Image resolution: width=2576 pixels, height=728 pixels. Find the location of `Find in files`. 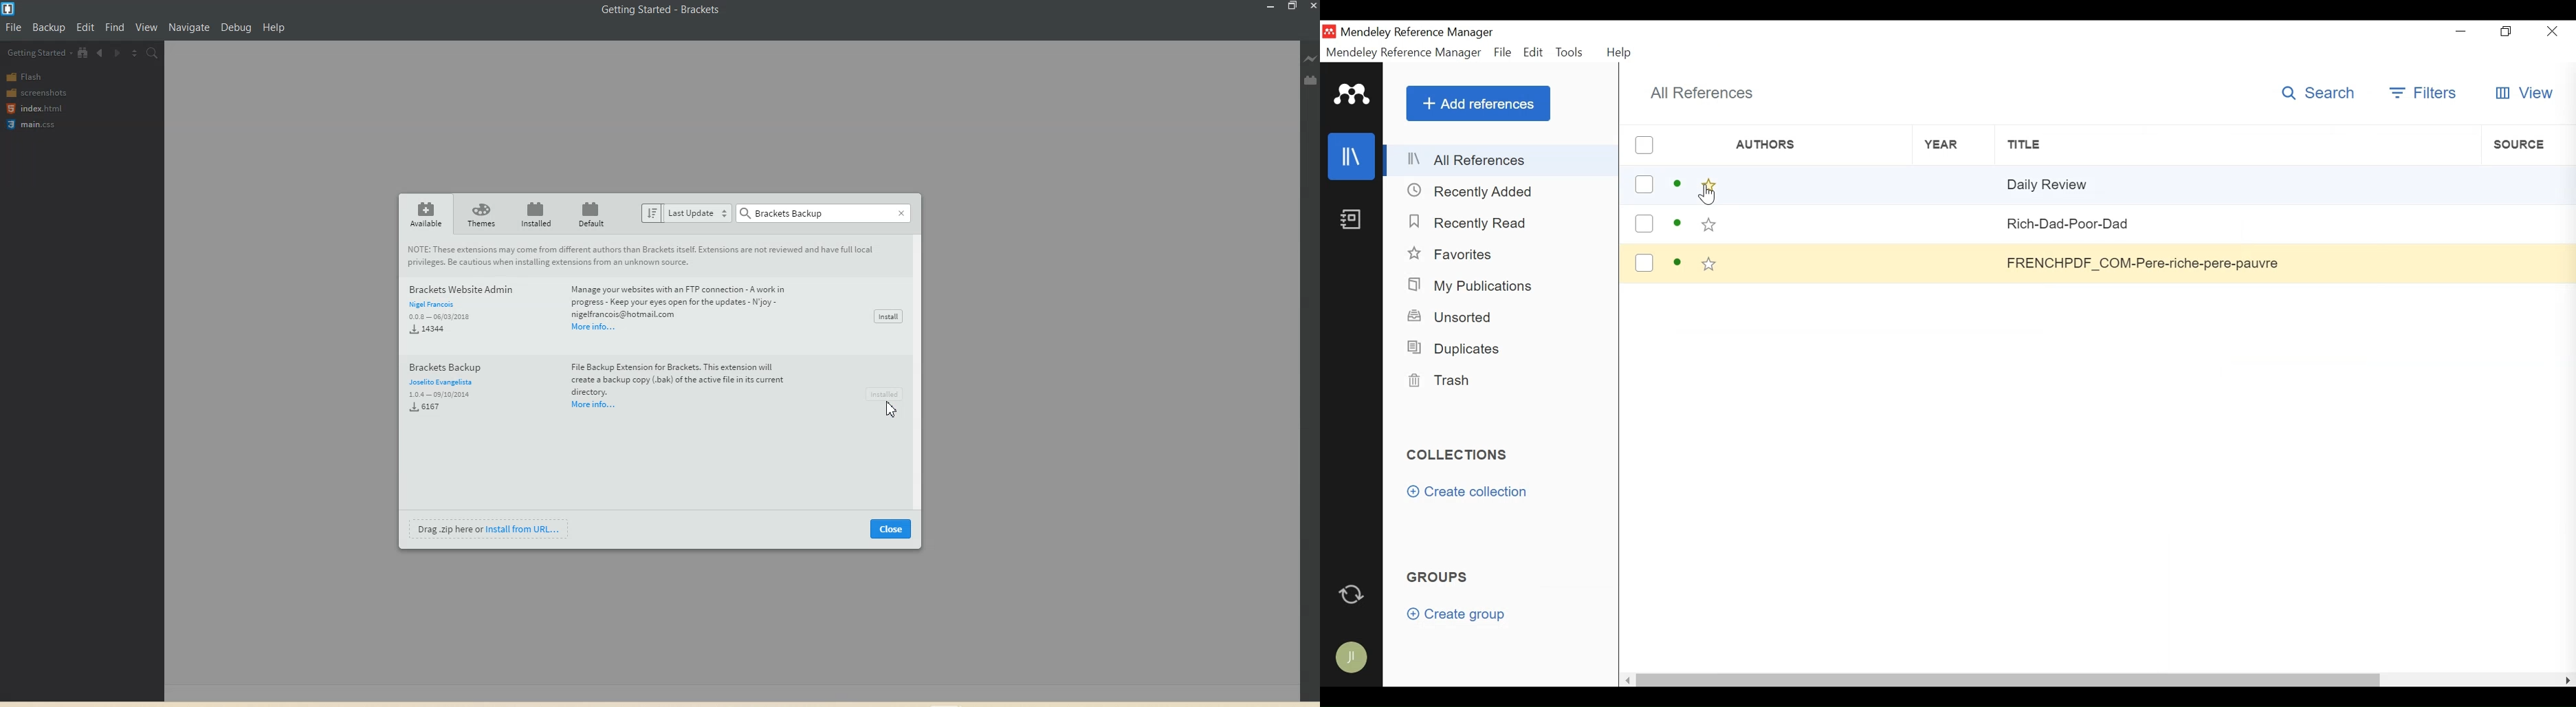

Find in files is located at coordinates (153, 53).